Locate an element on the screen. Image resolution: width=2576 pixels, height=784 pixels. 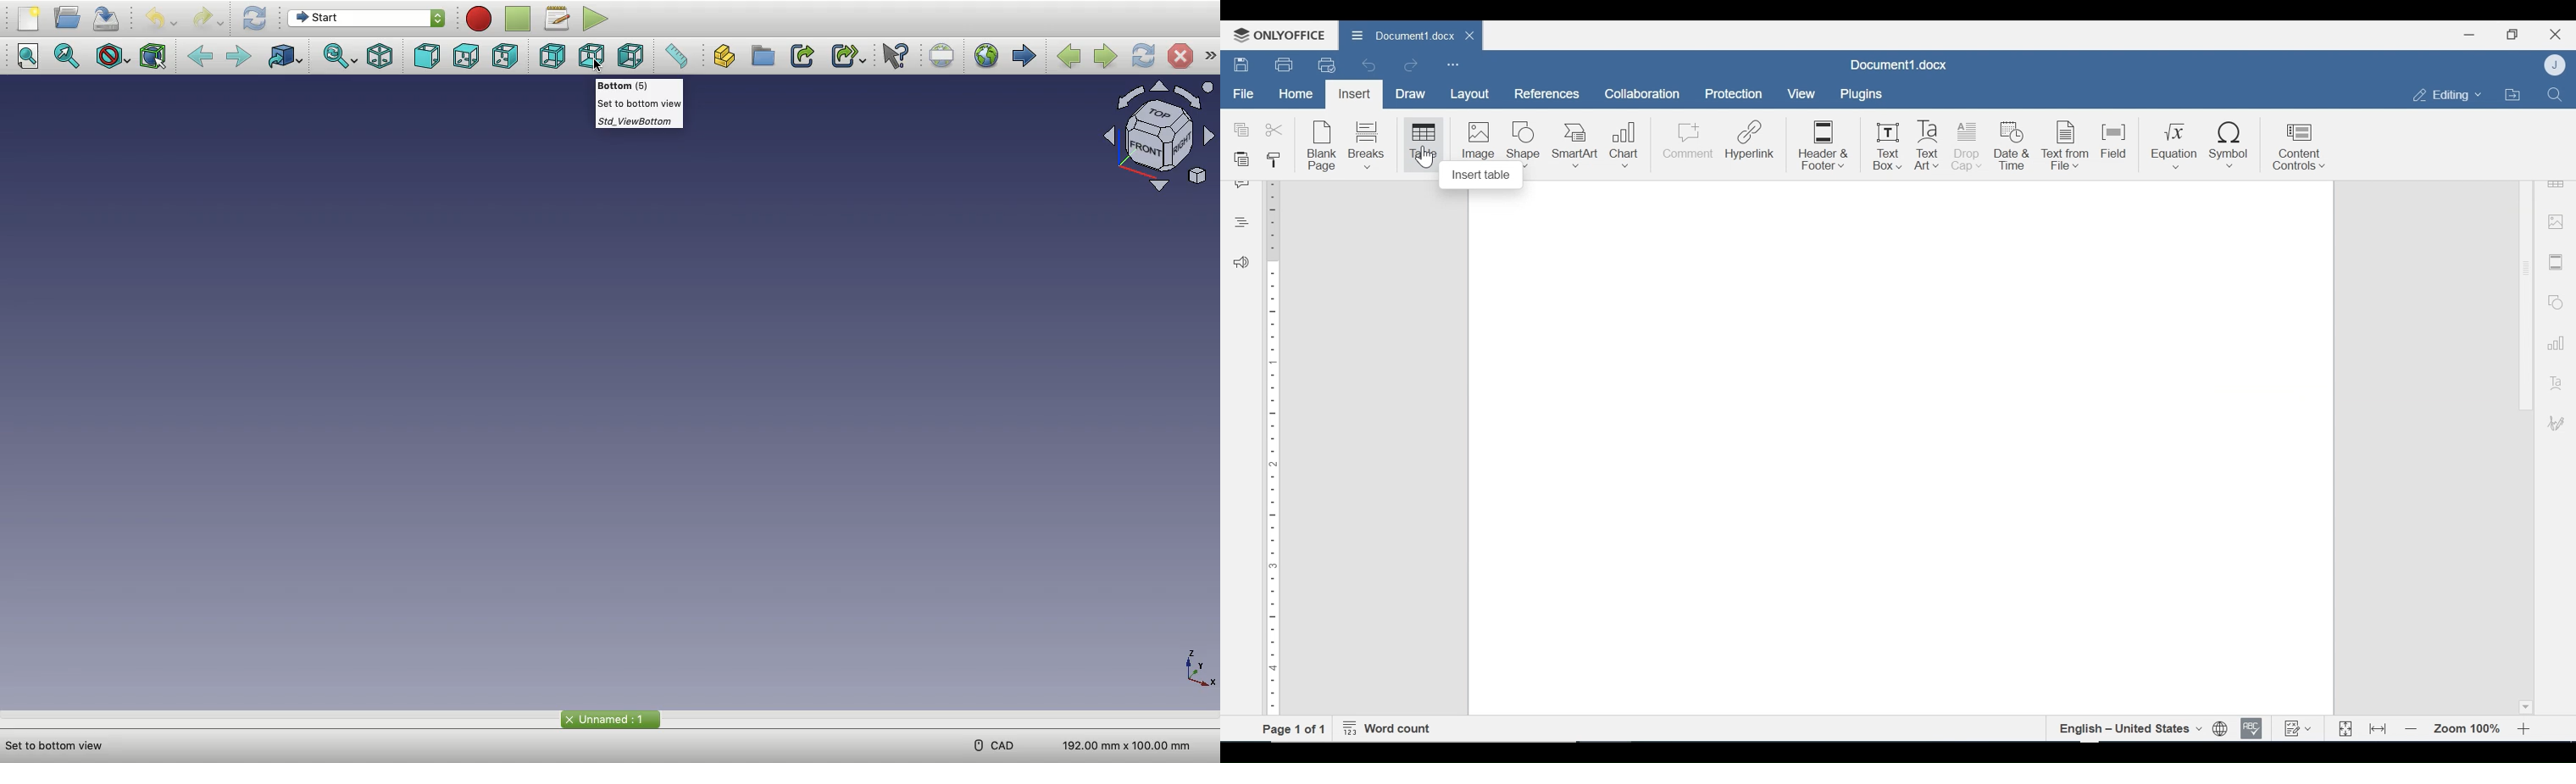
Editing is located at coordinates (2443, 95).